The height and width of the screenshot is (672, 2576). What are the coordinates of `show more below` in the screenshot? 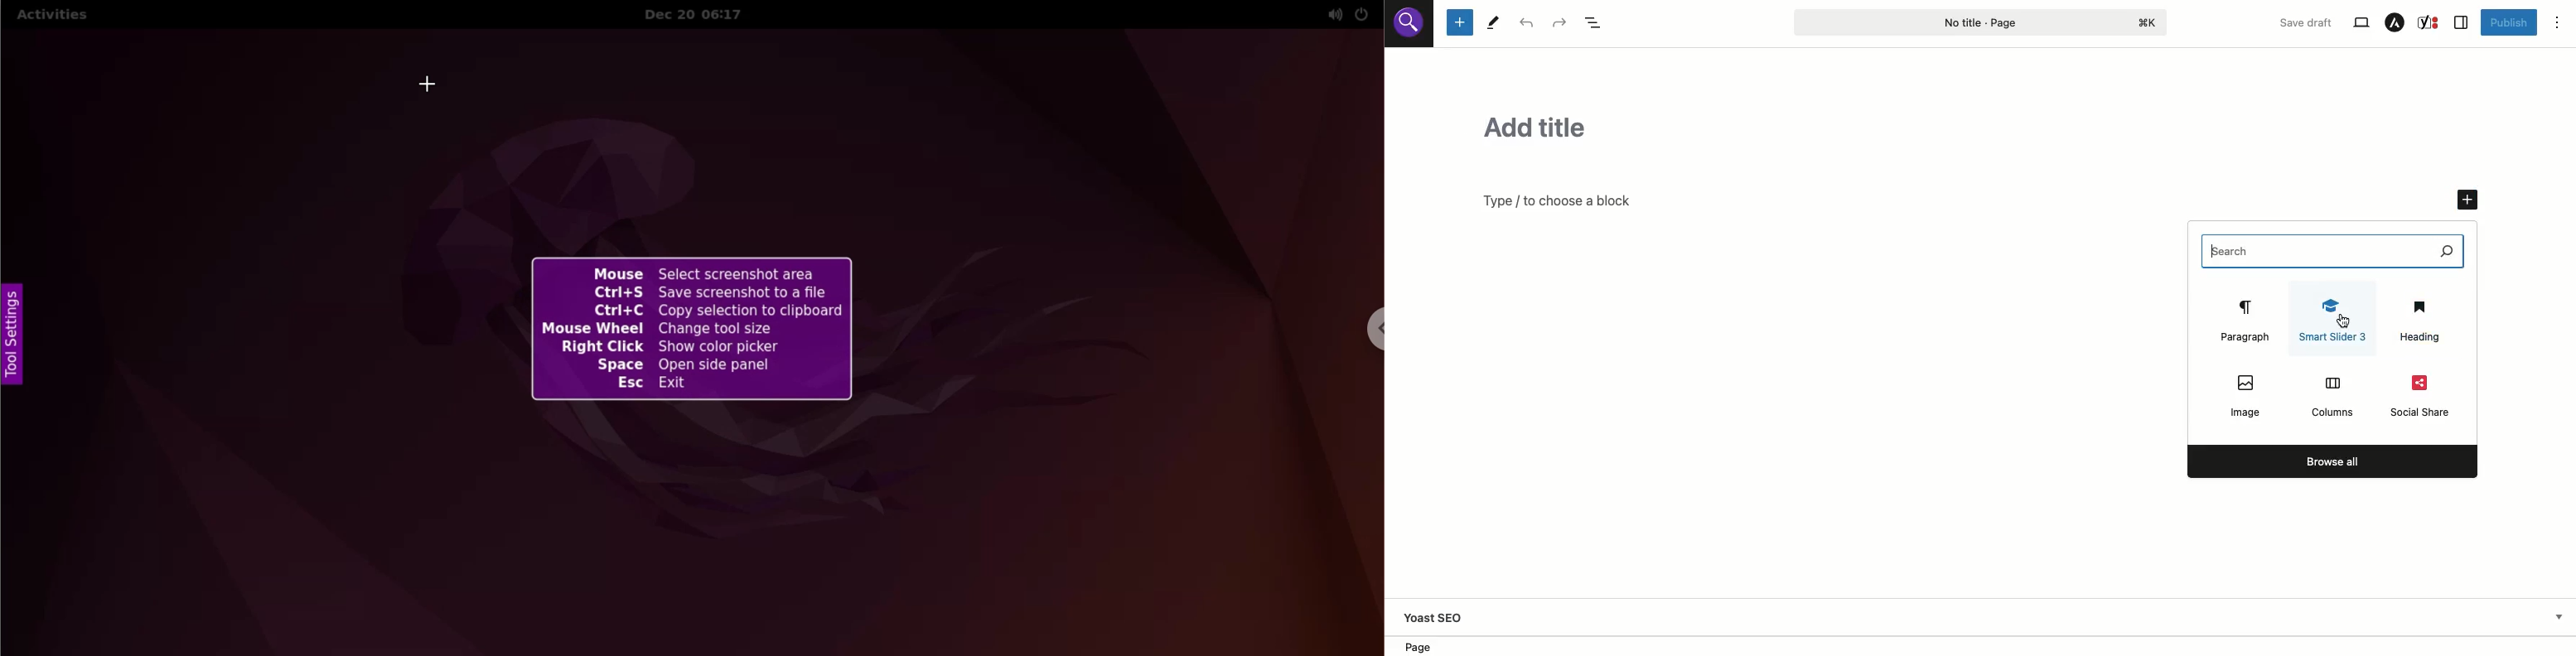 It's located at (2558, 615).